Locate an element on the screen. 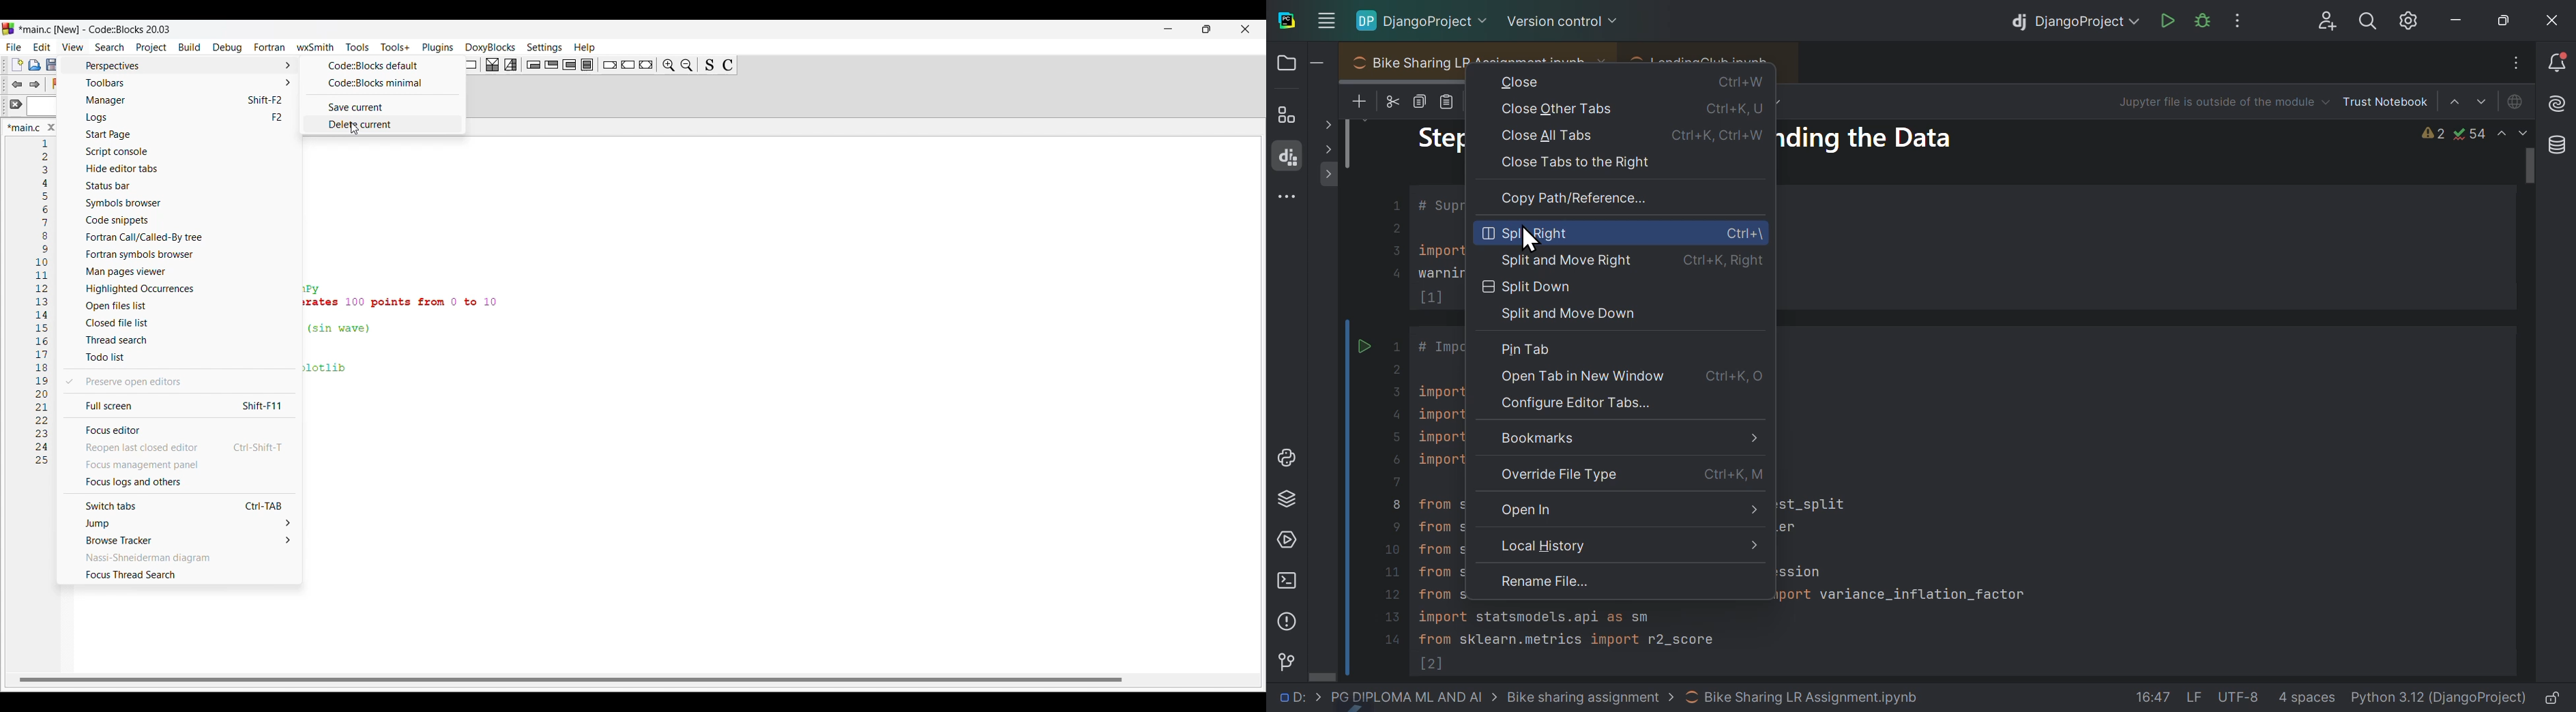 This screenshot has width=2576, height=728. cut  is located at coordinates (1392, 98).